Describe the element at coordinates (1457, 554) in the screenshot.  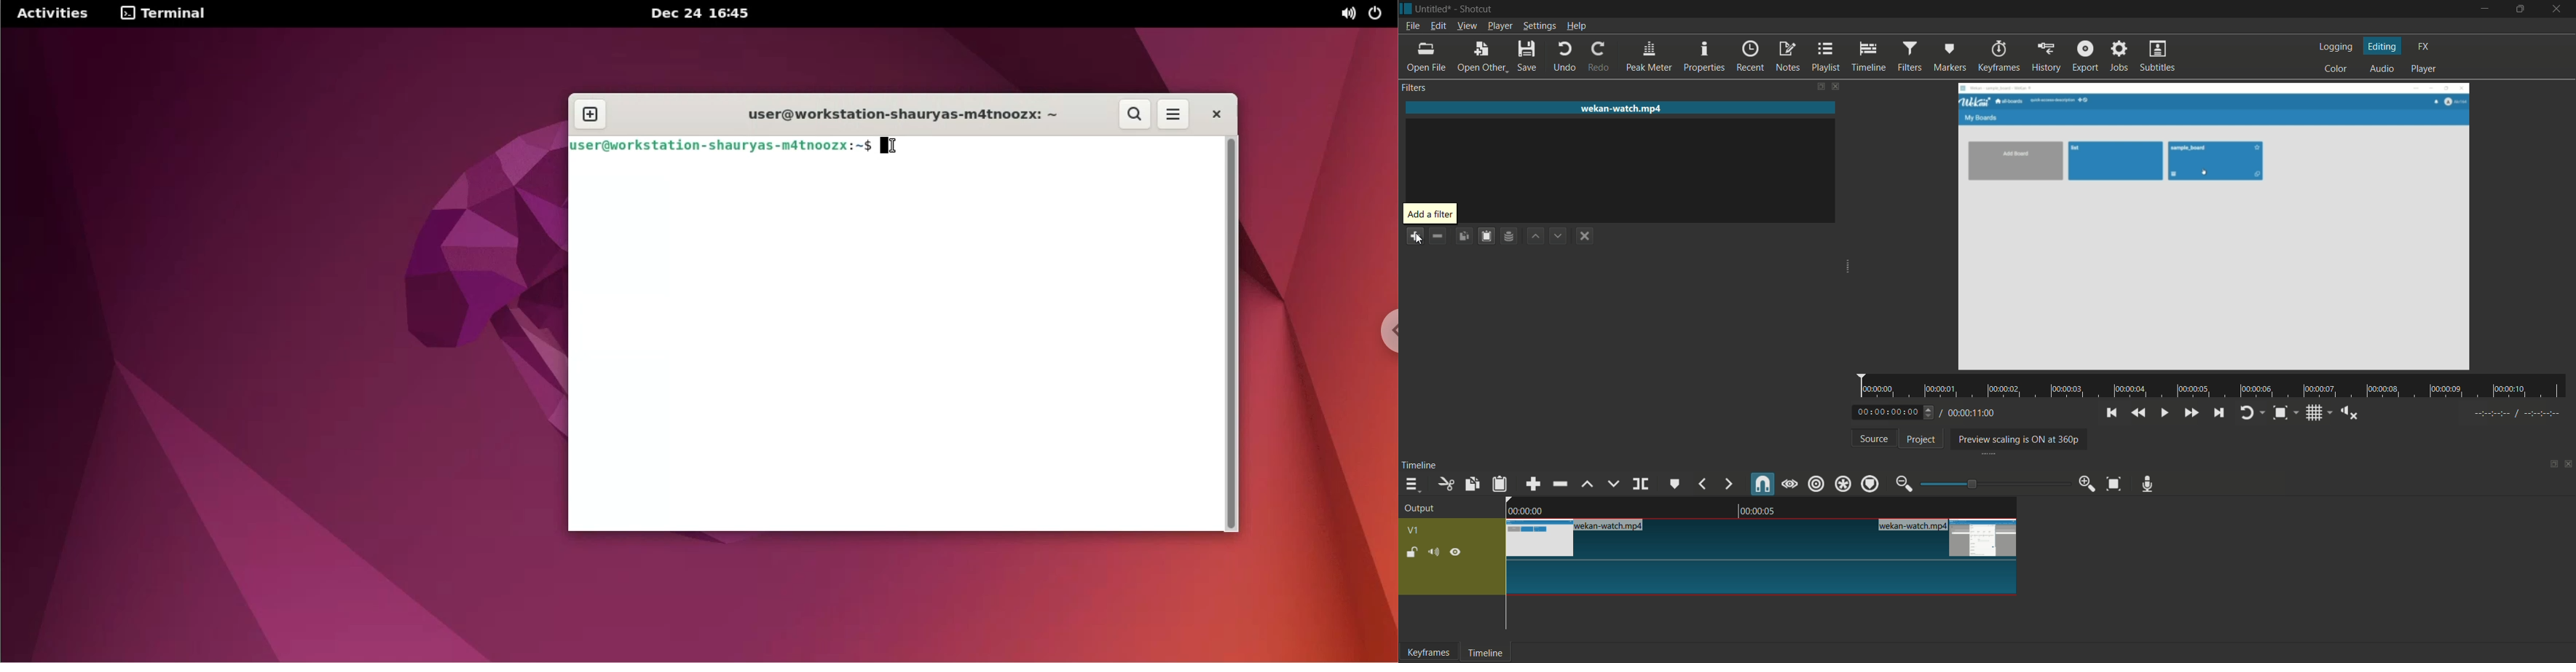
I see `hide` at that location.